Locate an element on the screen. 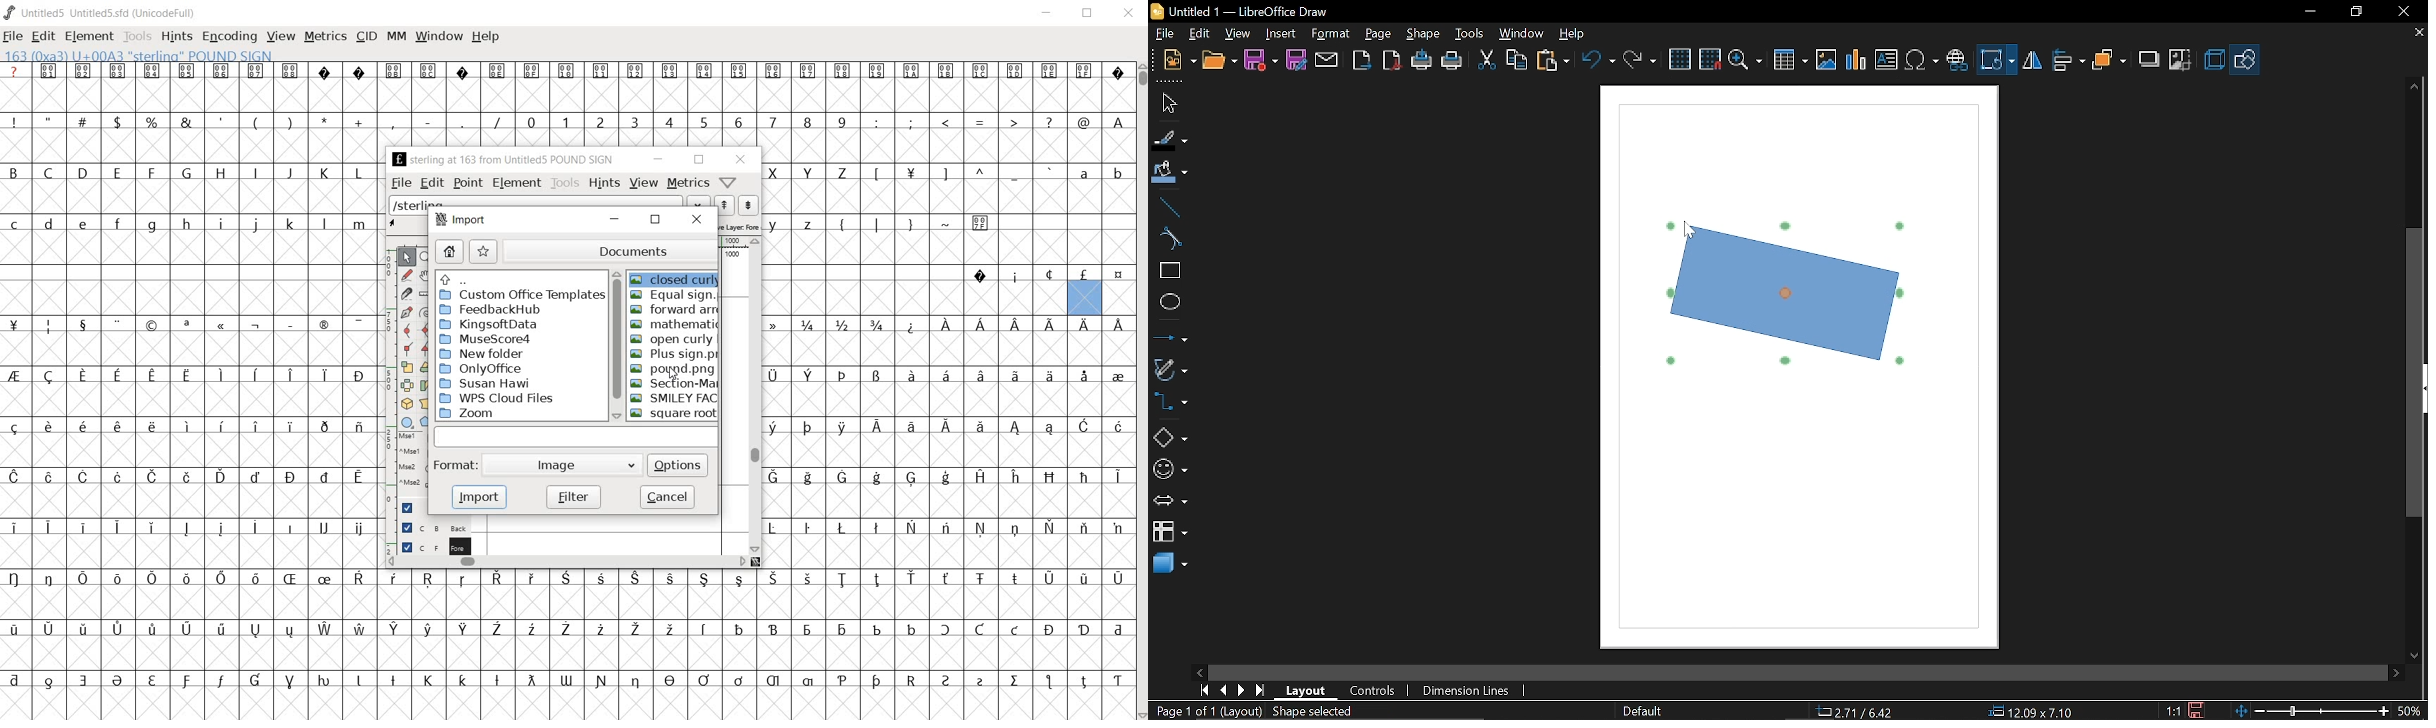 Image resolution: width=2436 pixels, height=728 pixels. 6 is located at coordinates (738, 122).